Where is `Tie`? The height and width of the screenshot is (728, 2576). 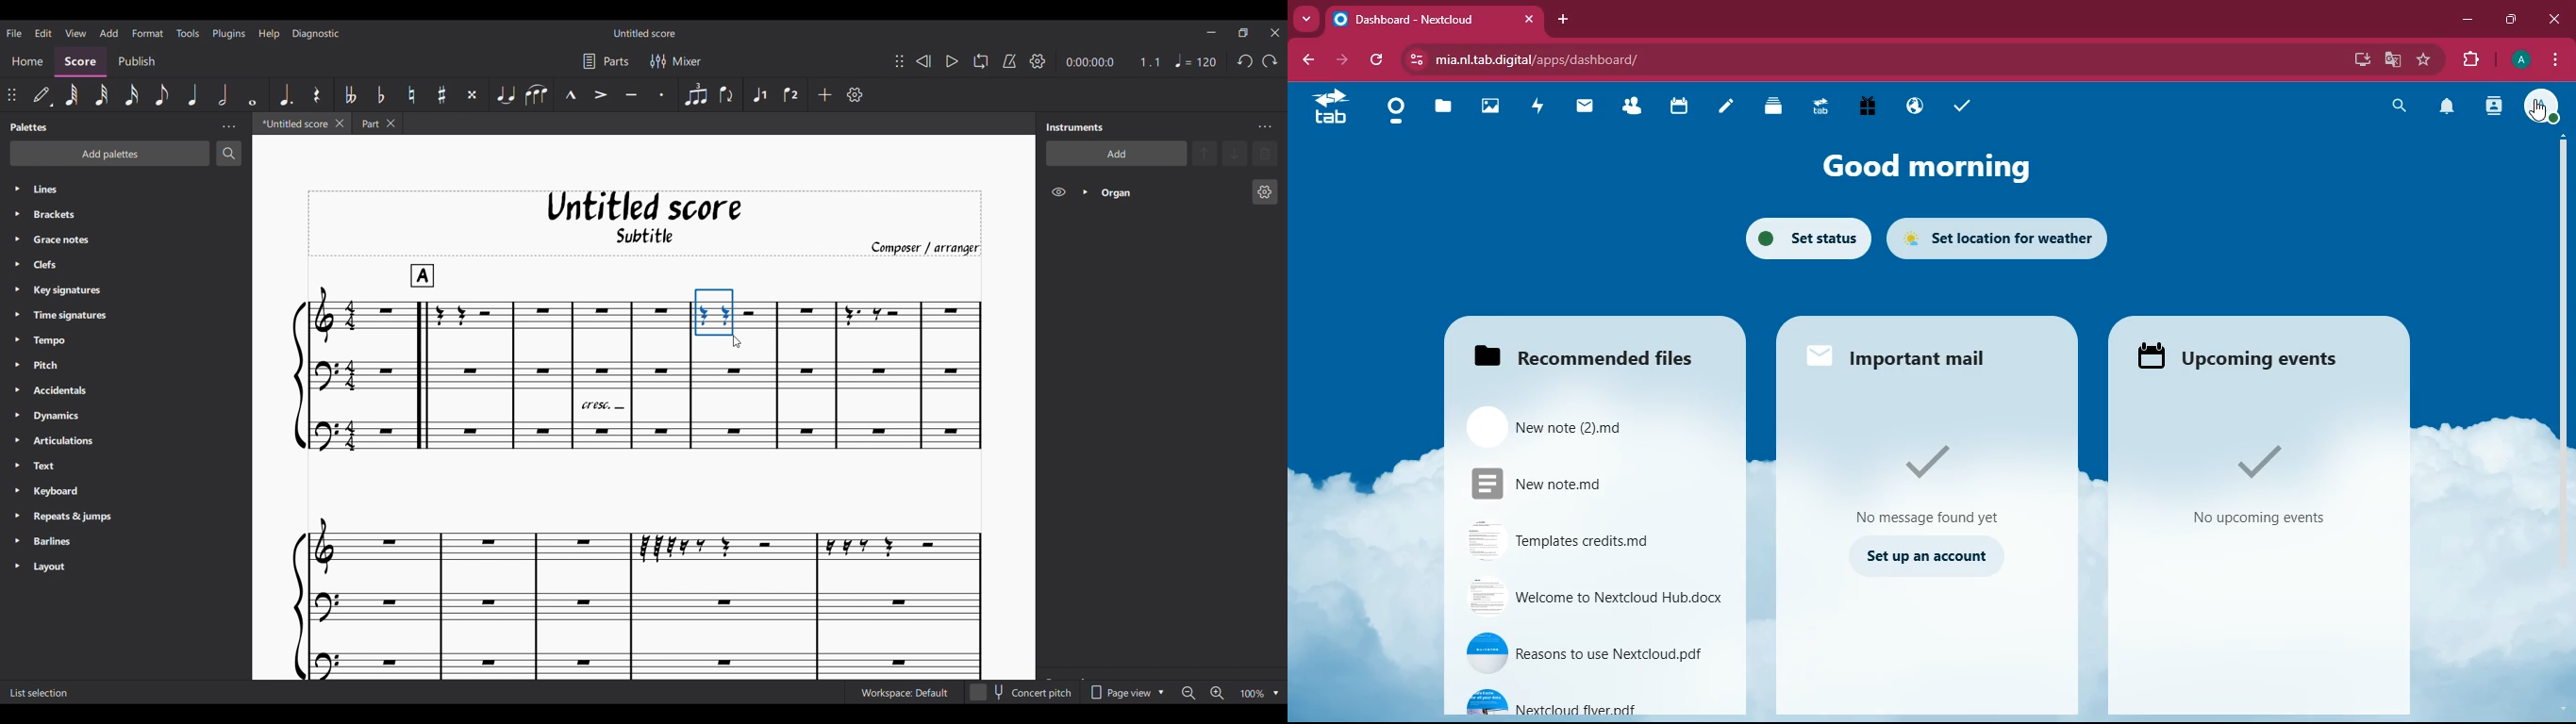
Tie is located at coordinates (506, 95).